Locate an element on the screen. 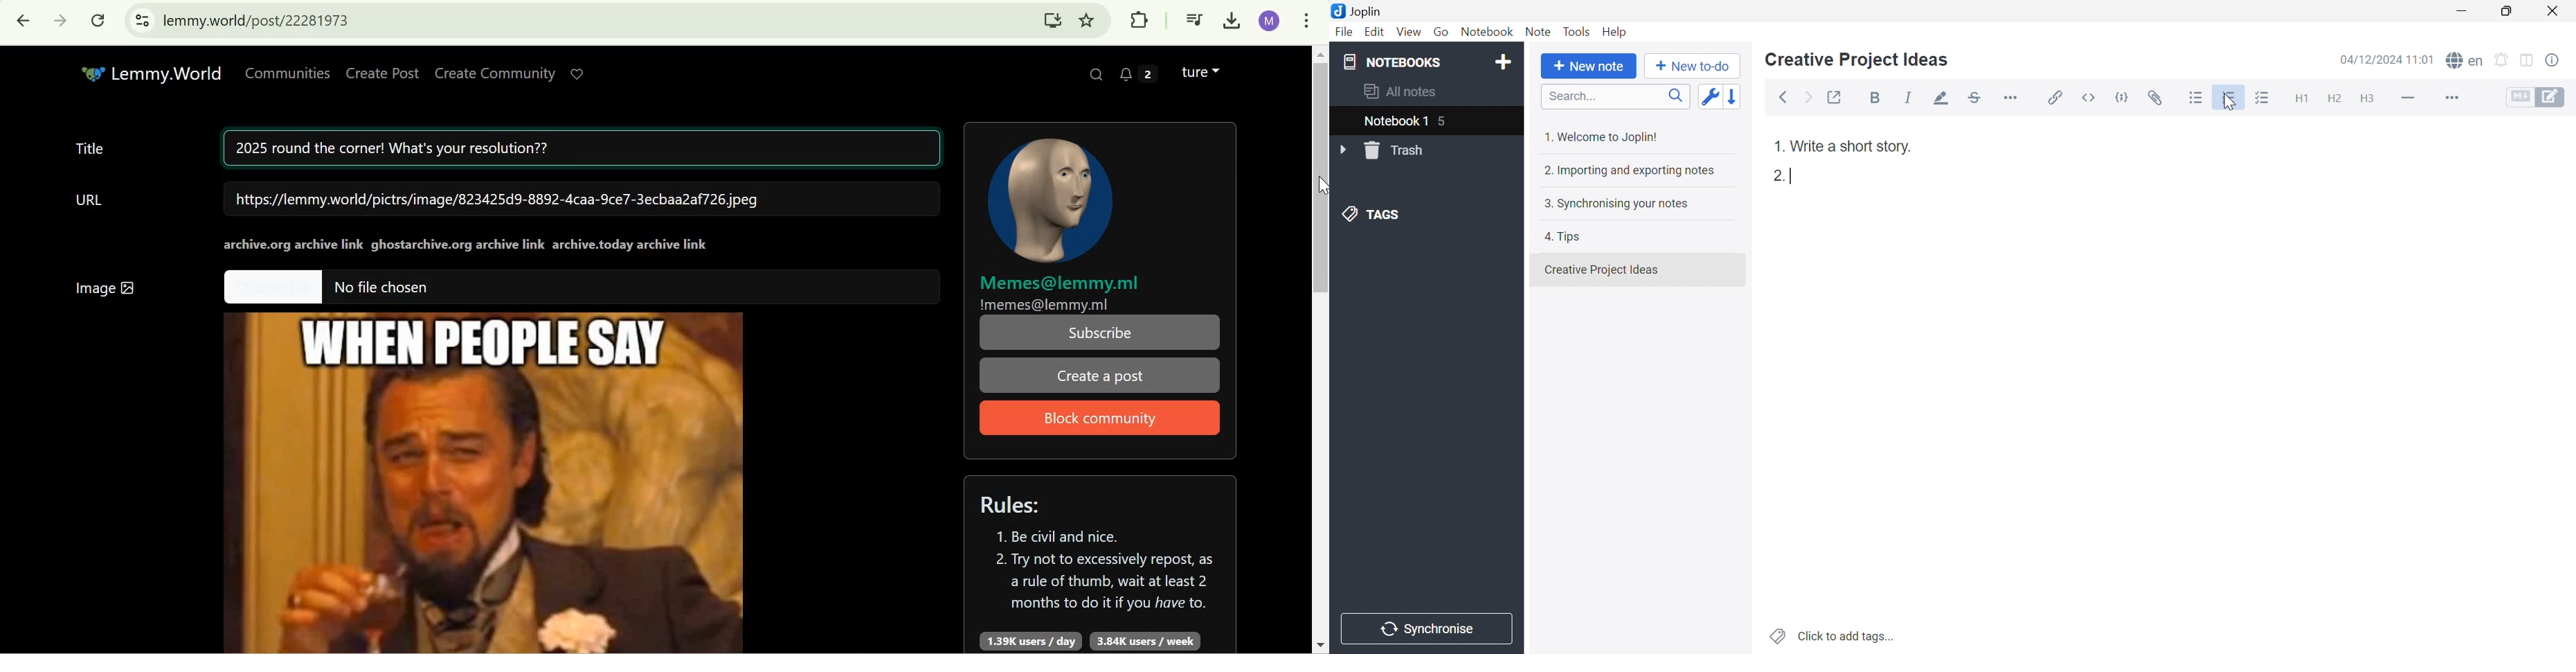 This screenshot has height=672, width=2576. Click to add tags is located at coordinates (1830, 636).